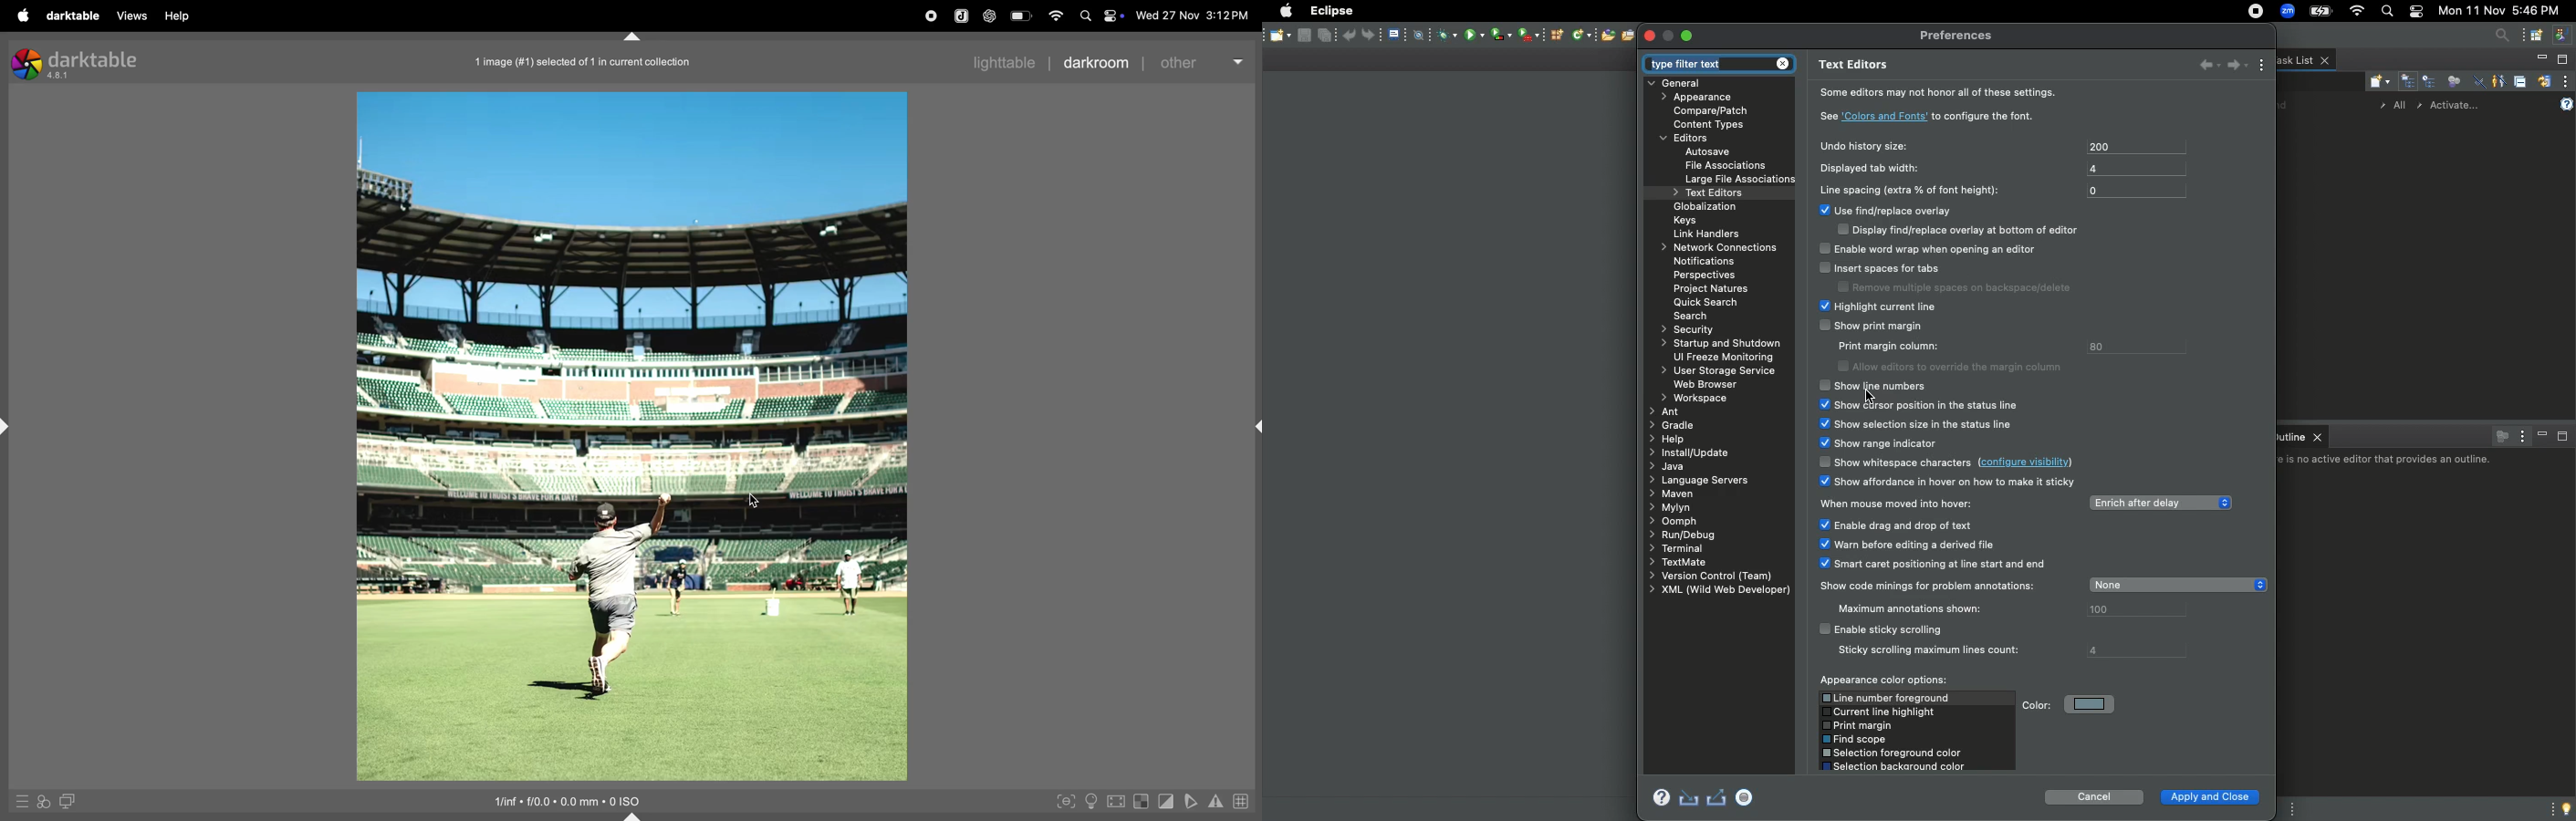 Image resolution: width=2576 pixels, height=840 pixels. Describe the element at coordinates (1884, 680) in the screenshot. I see `Appearance color options ` at that location.